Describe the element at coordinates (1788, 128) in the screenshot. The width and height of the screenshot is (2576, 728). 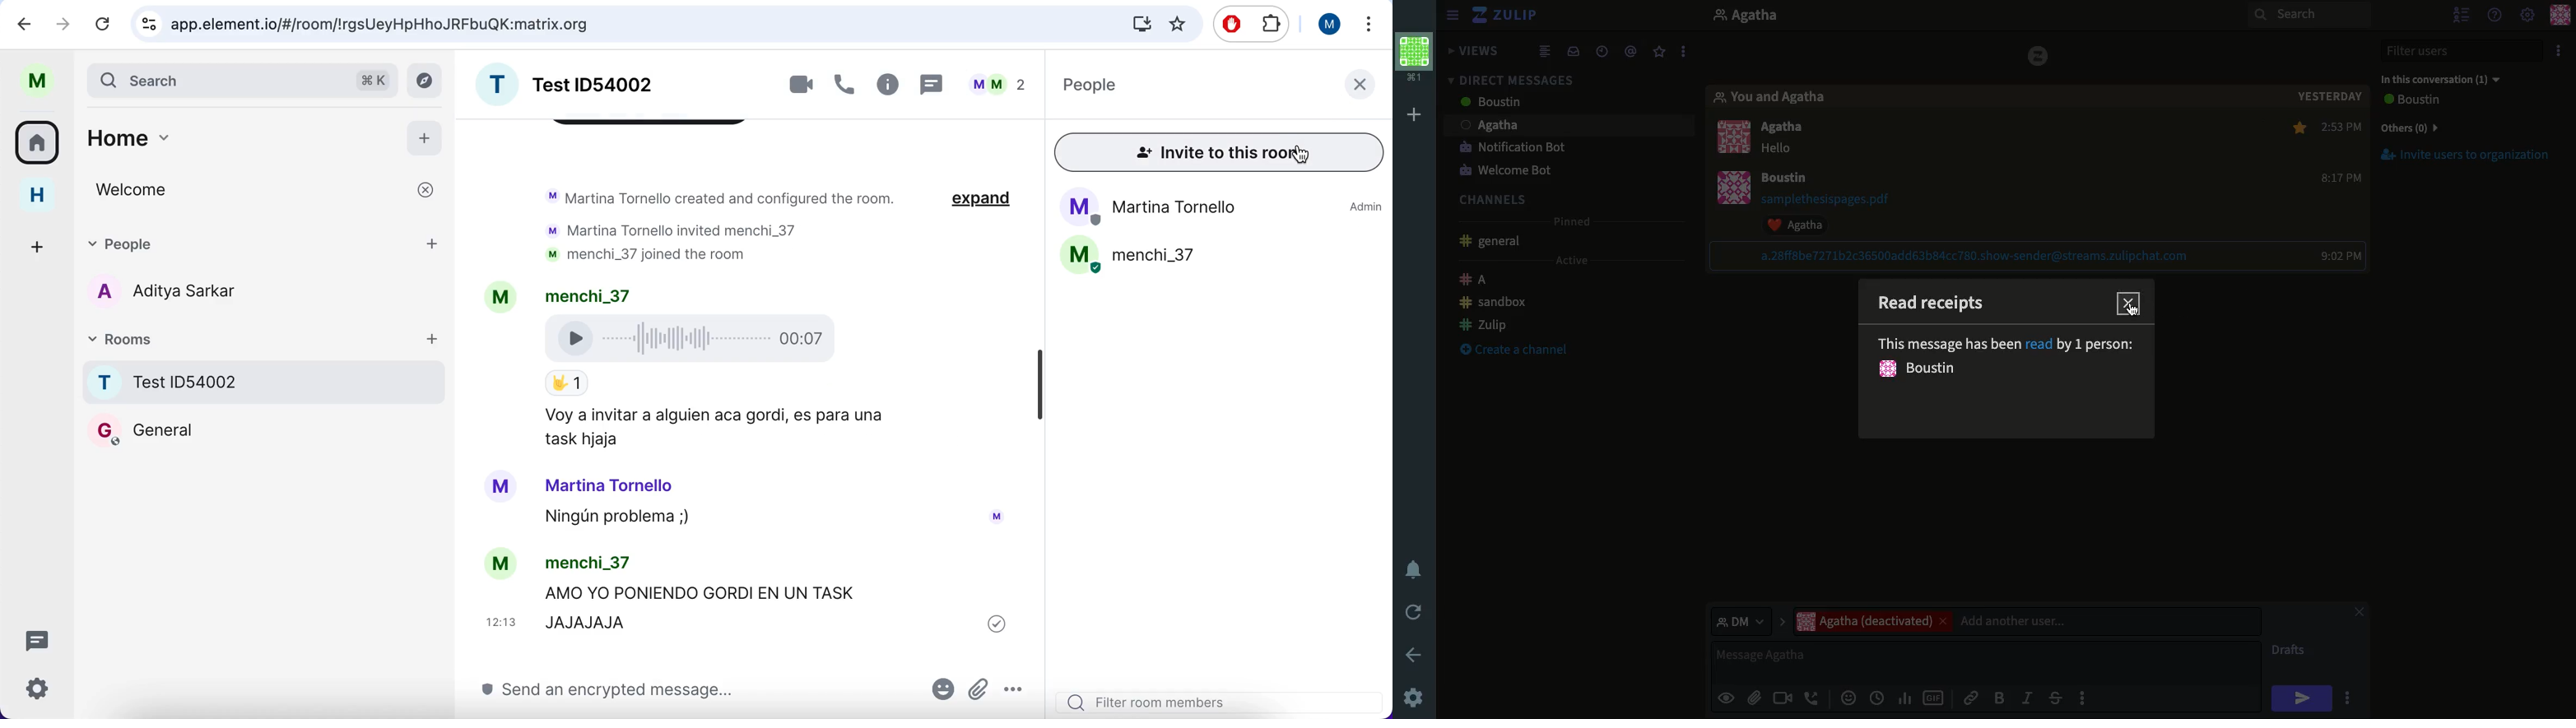
I see `Users` at that location.